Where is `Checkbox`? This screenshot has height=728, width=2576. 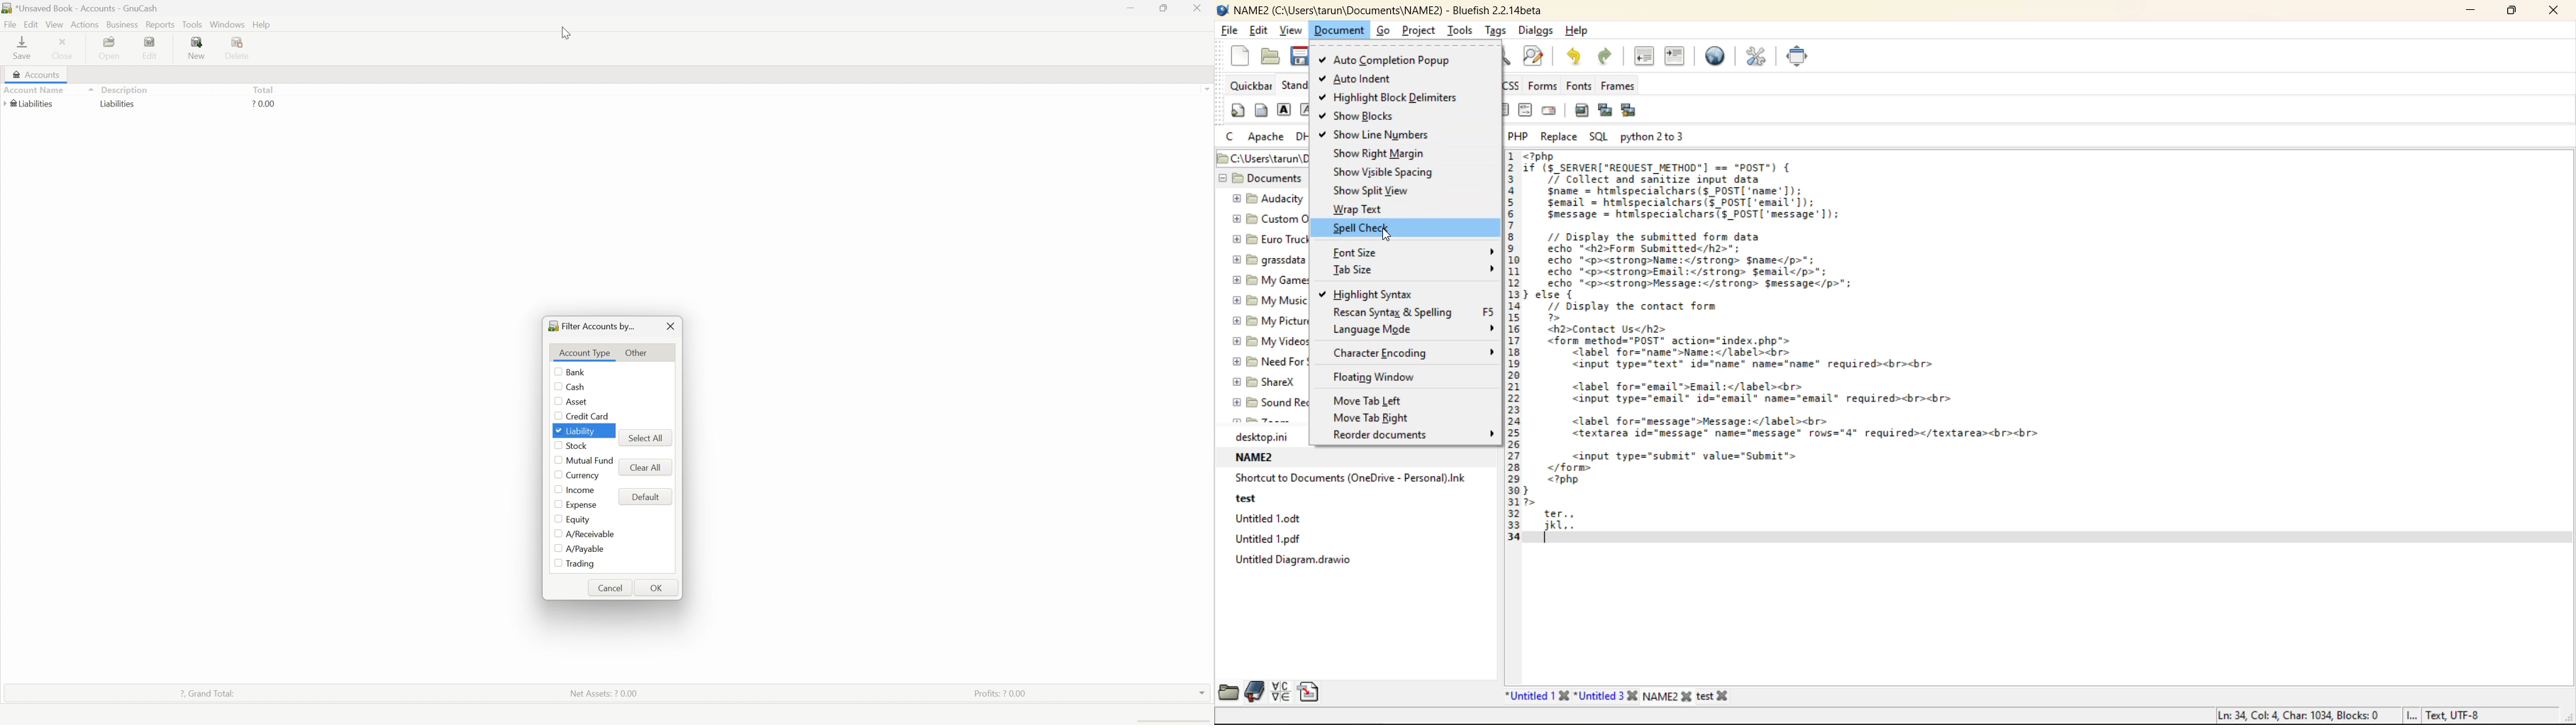 Checkbox is located at coordinates (557, 402).